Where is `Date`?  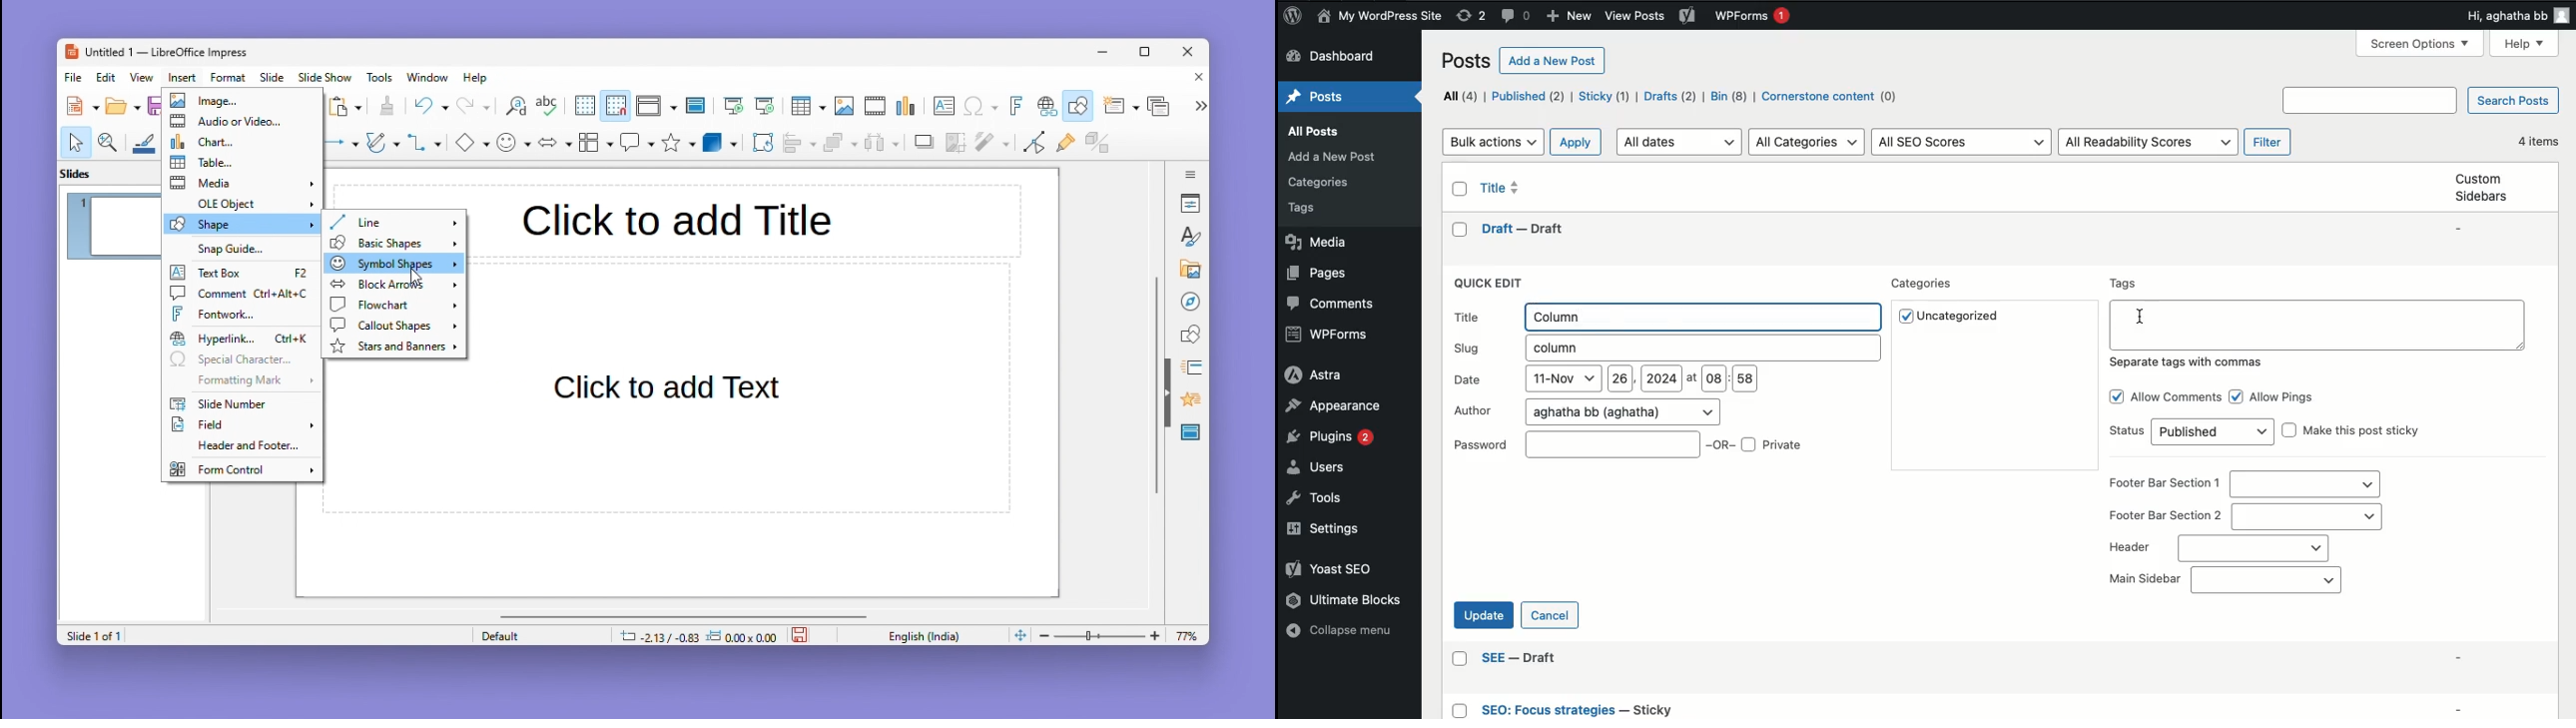
Date is located at coordinates (1481, 378).